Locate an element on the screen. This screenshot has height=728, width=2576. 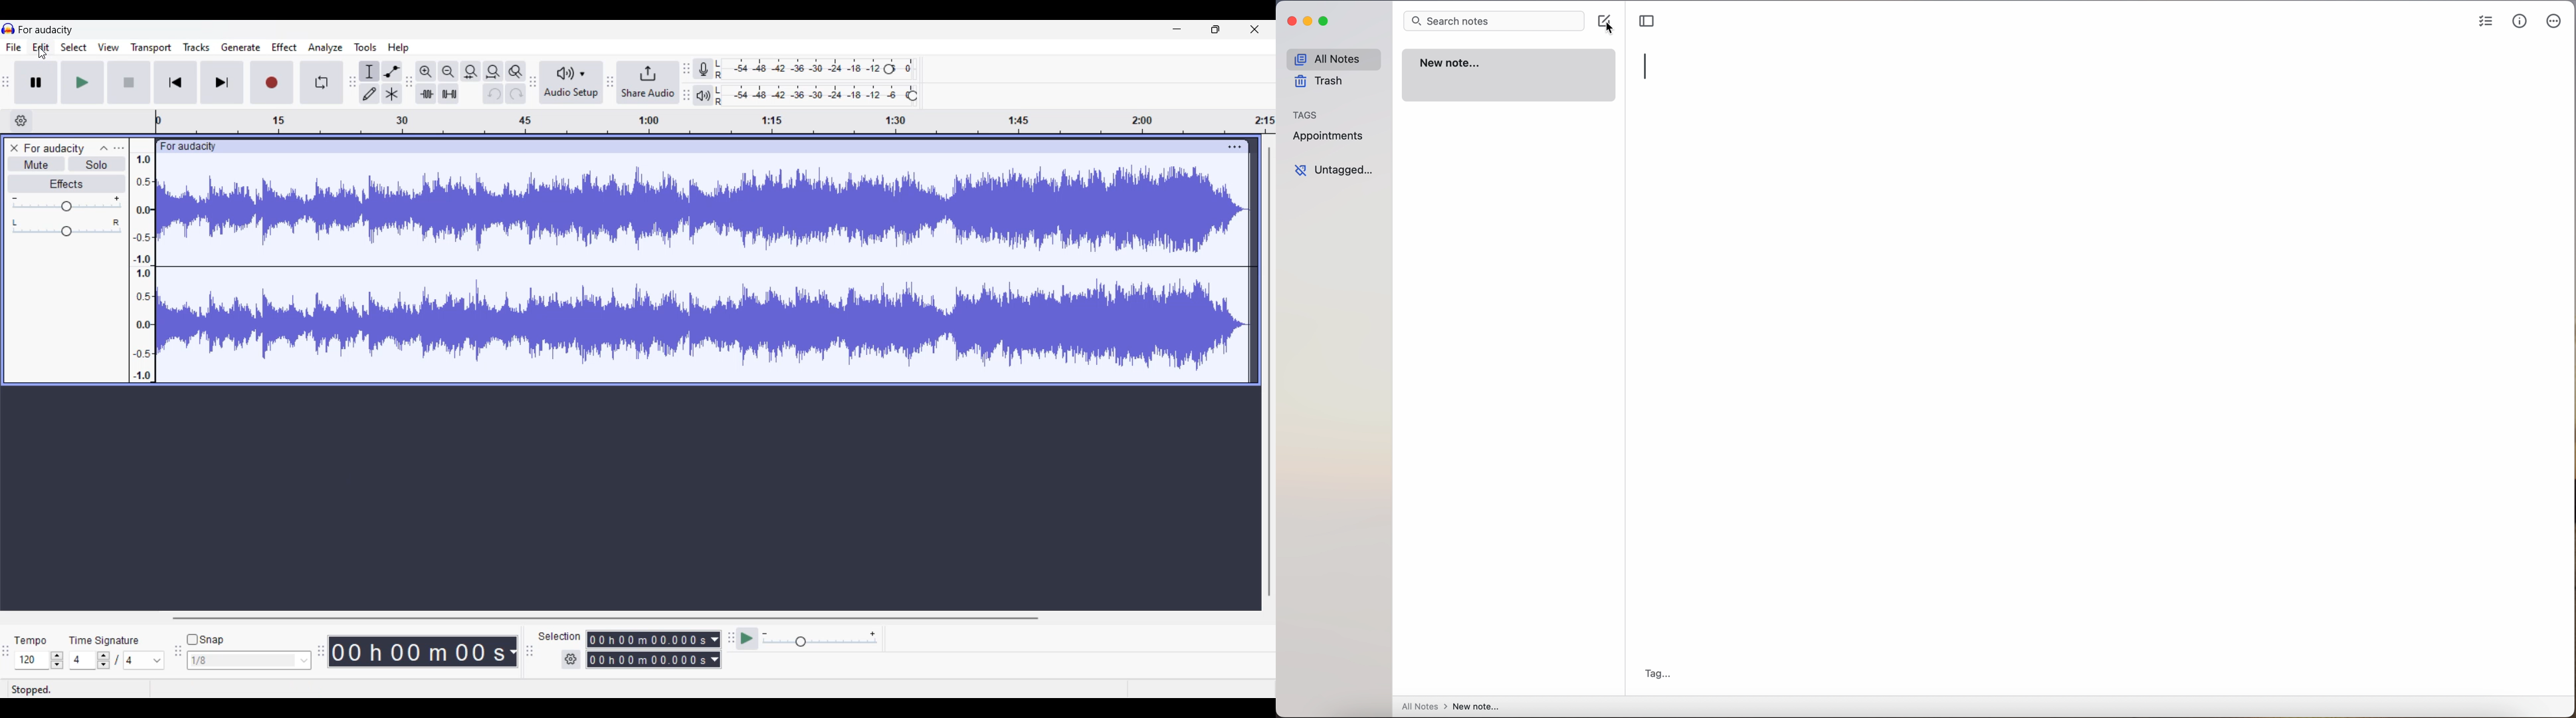
Close track is located at coordinates (14, 148).